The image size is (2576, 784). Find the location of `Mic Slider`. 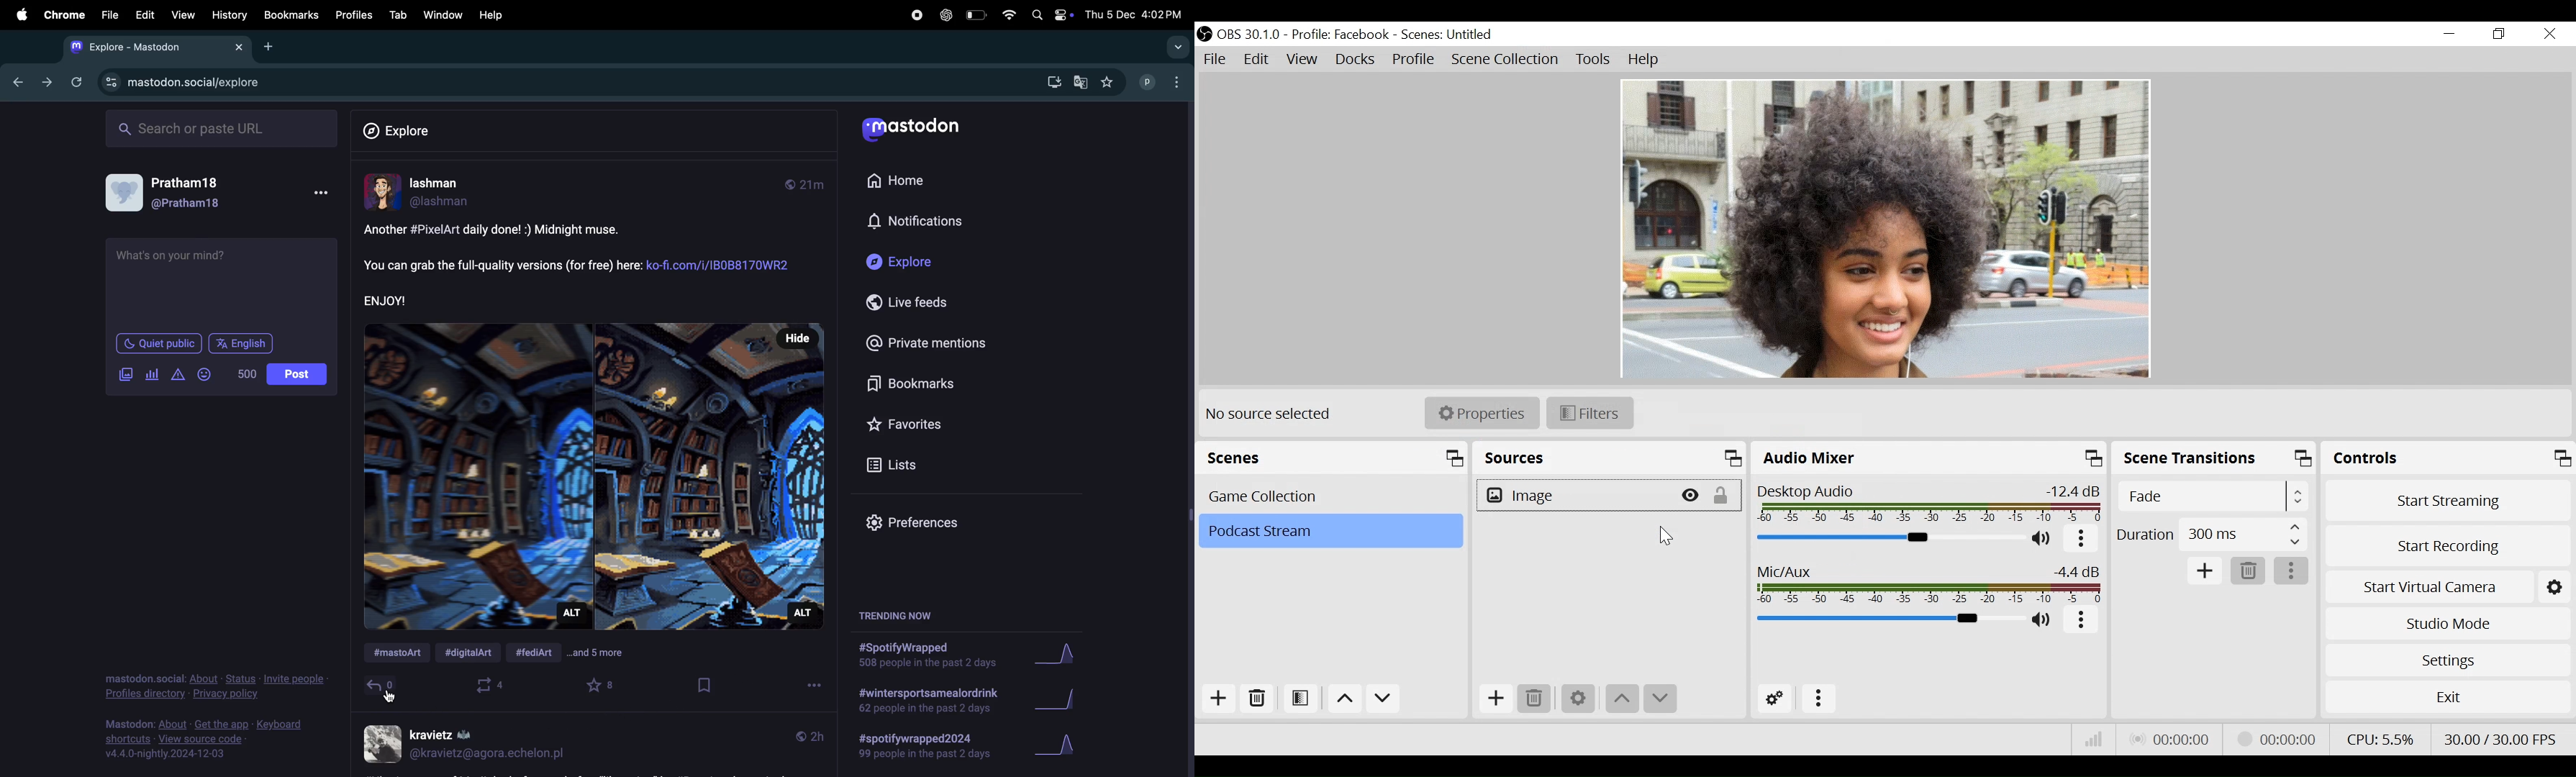

Mic Slider is located at coordinates (1887, 619).